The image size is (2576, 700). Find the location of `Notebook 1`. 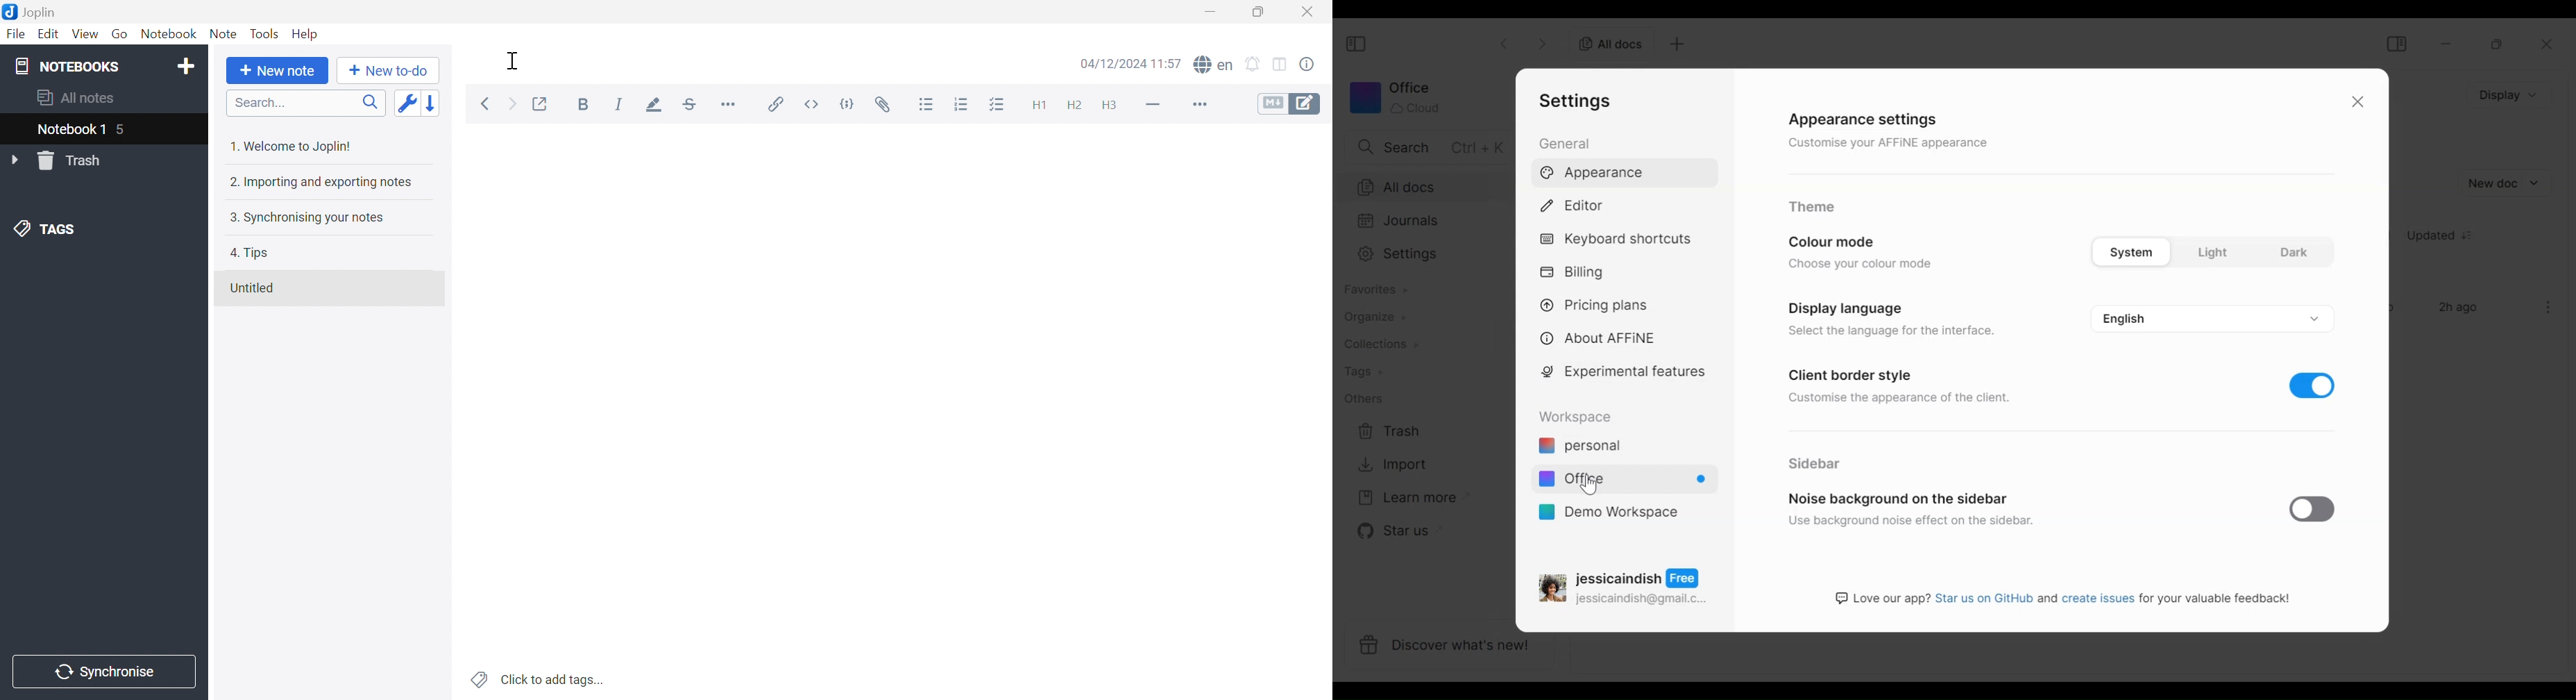

Notebook 1 is located at coordinates (84, 131).